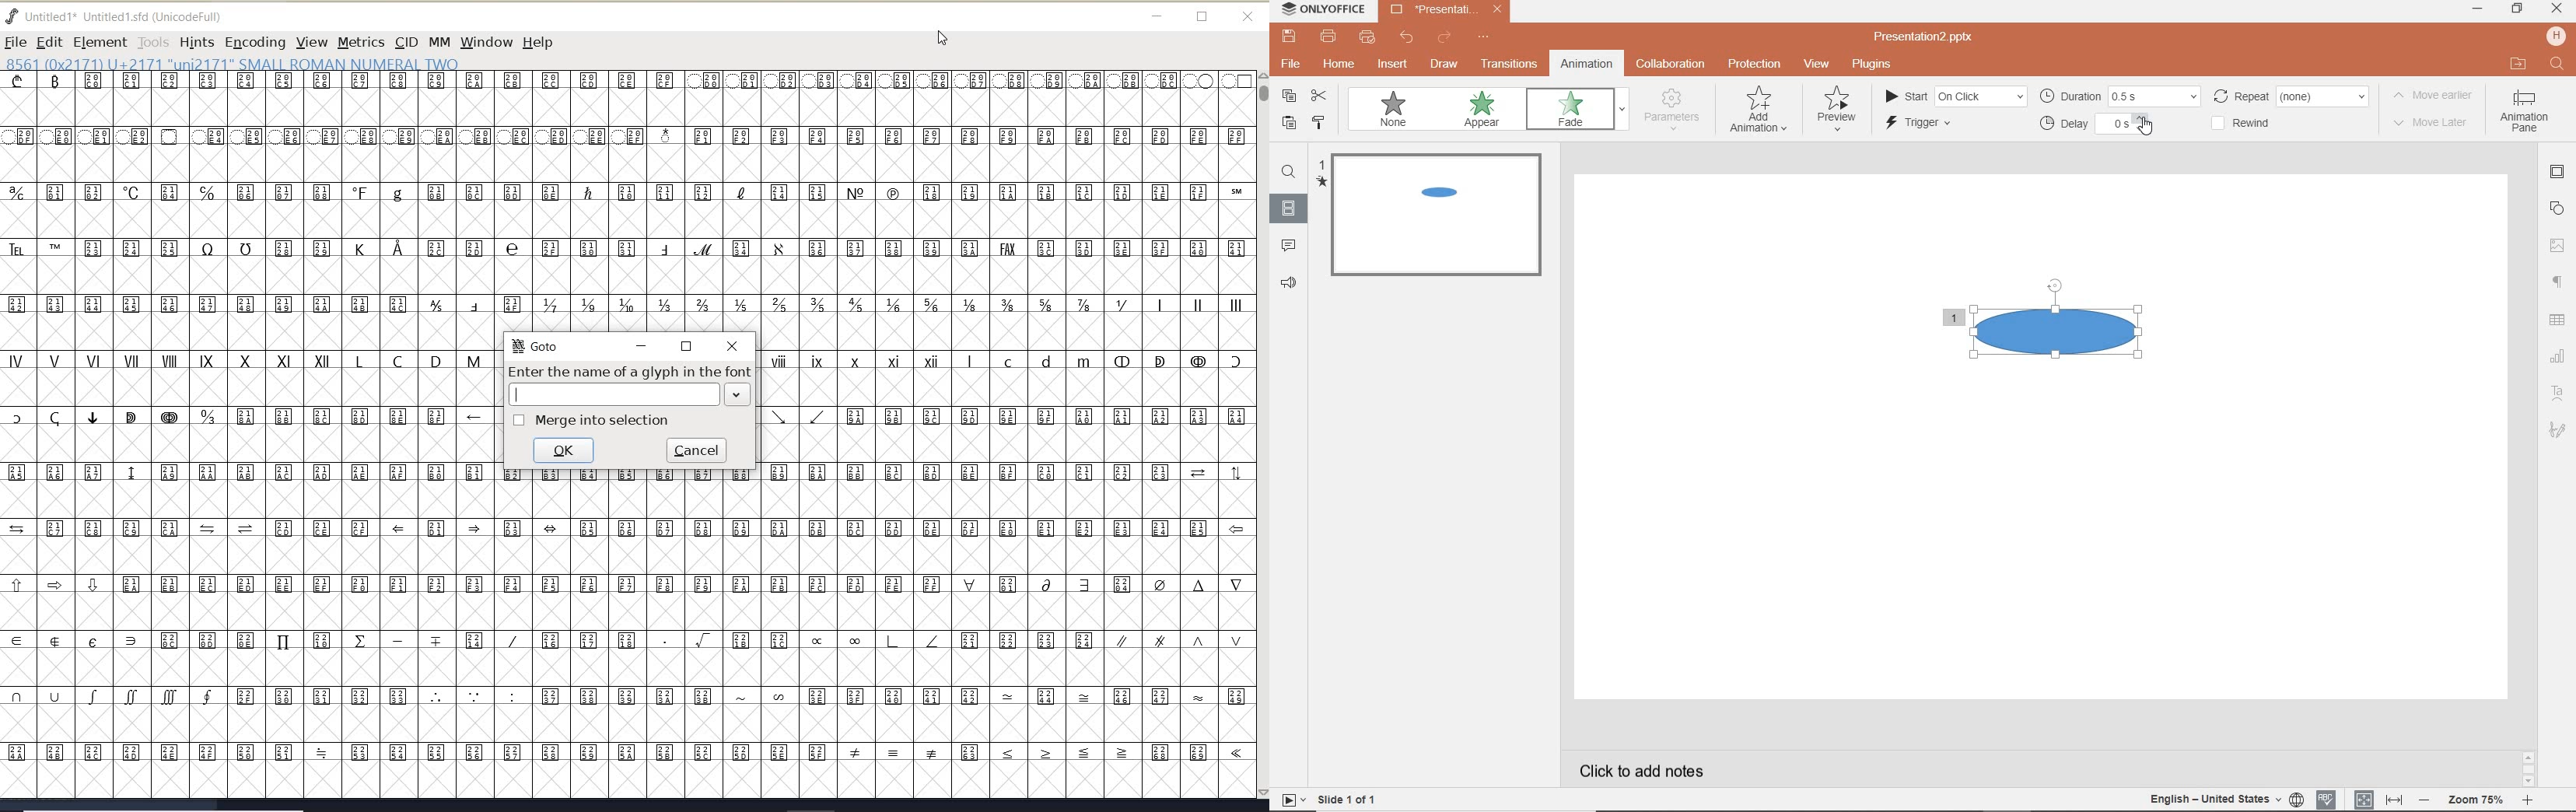 This screenshot has height=812, width=2576. What do you see at coordinates (2056, 328) in the screenshot?
I see `shape with animation effect` at bounding box center [2056, 328].